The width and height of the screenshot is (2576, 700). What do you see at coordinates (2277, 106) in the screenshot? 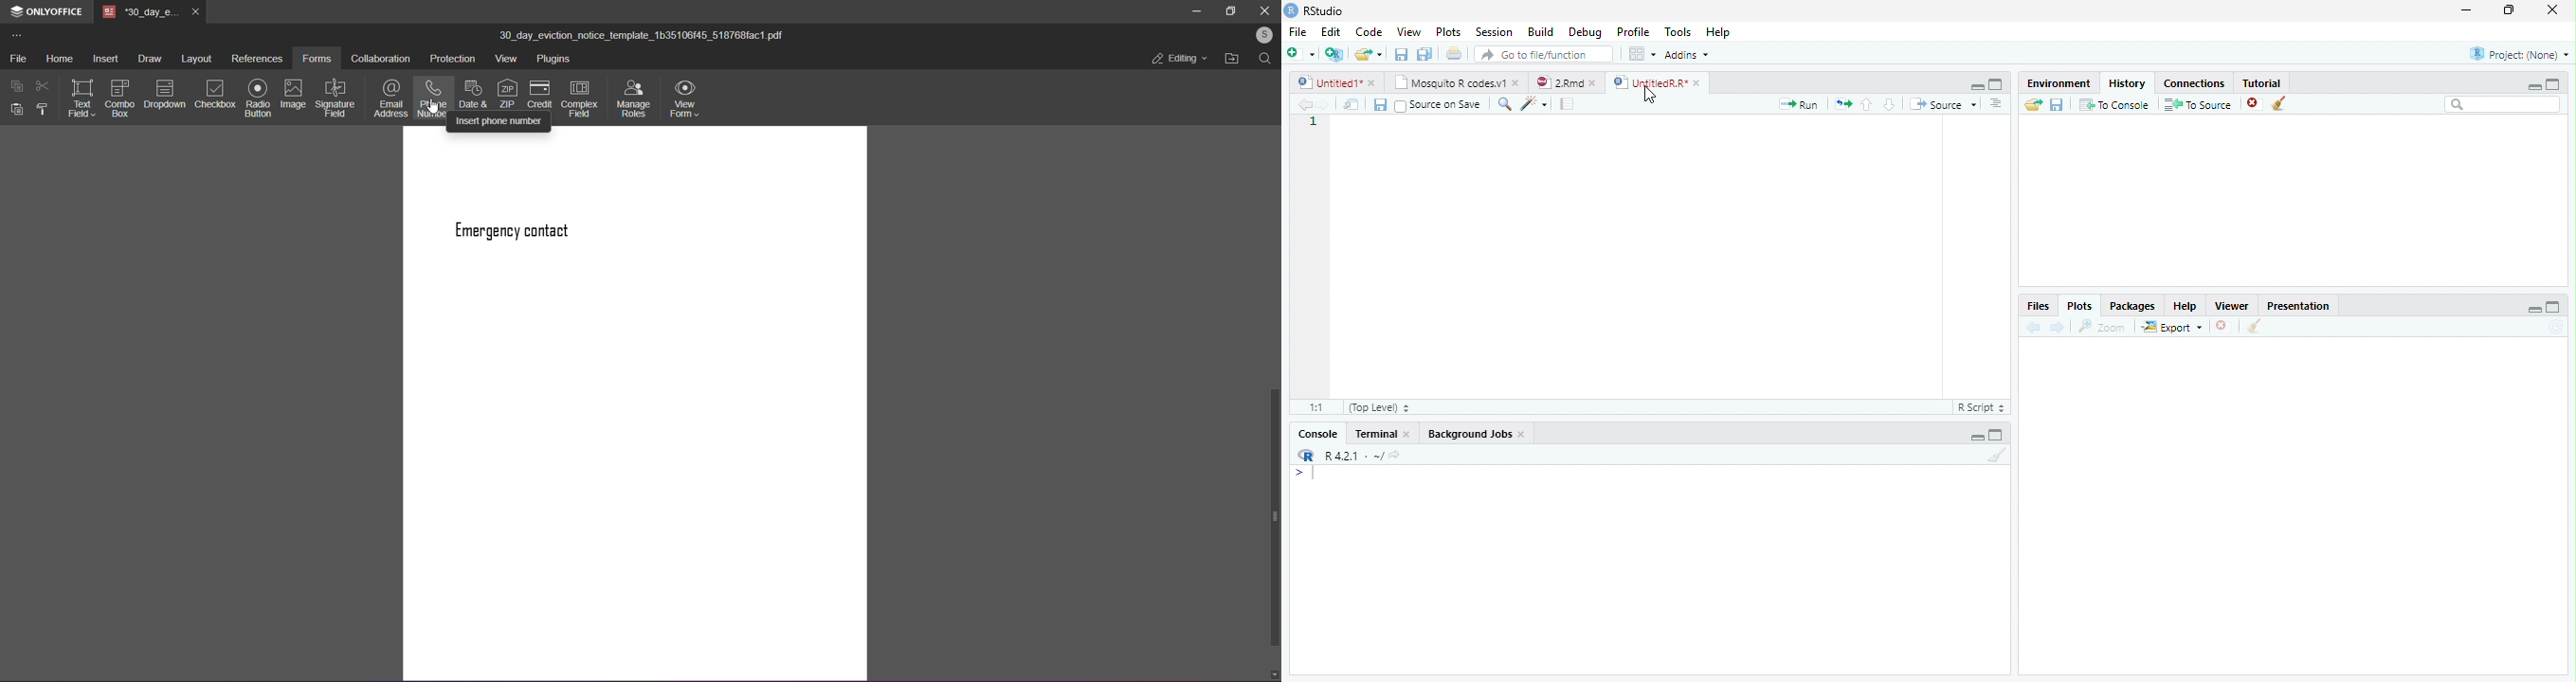
I see `Clear Console` at bounding box center [2277, 106].